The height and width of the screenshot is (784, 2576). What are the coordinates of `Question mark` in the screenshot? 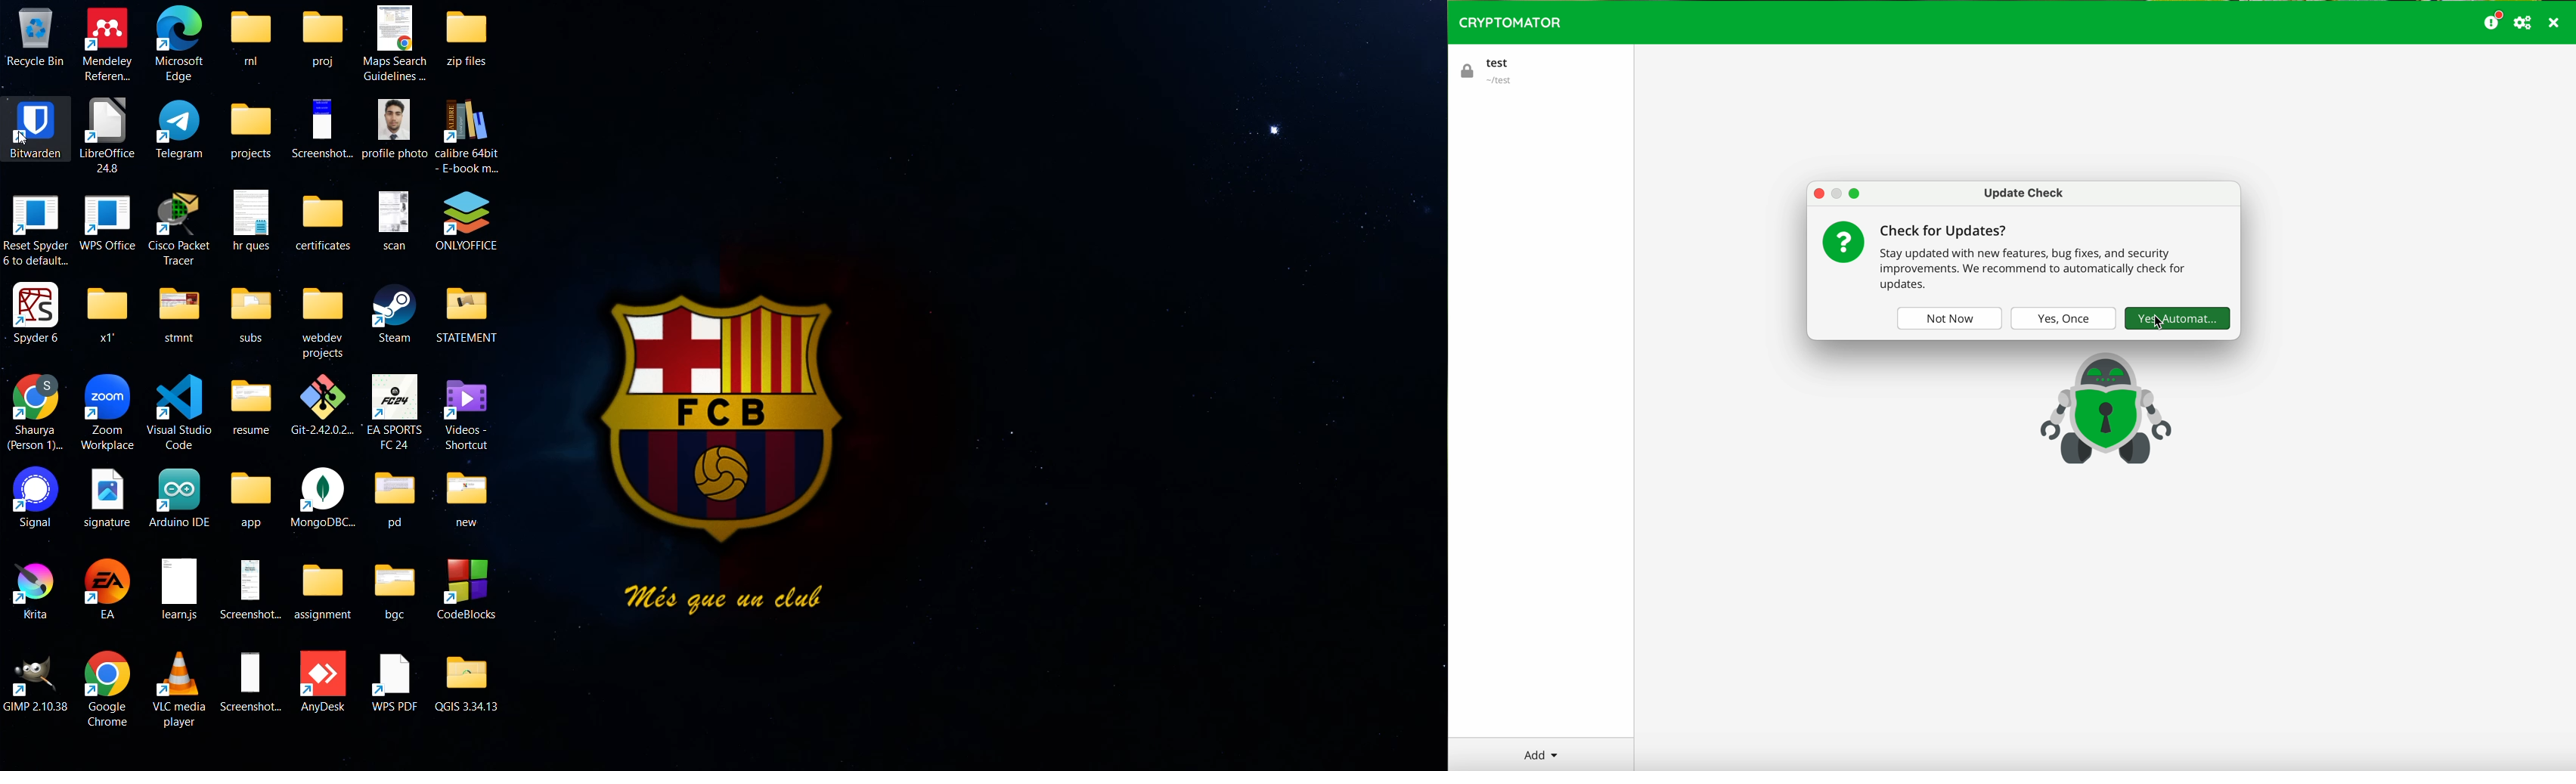 It's located at (1843, 241).